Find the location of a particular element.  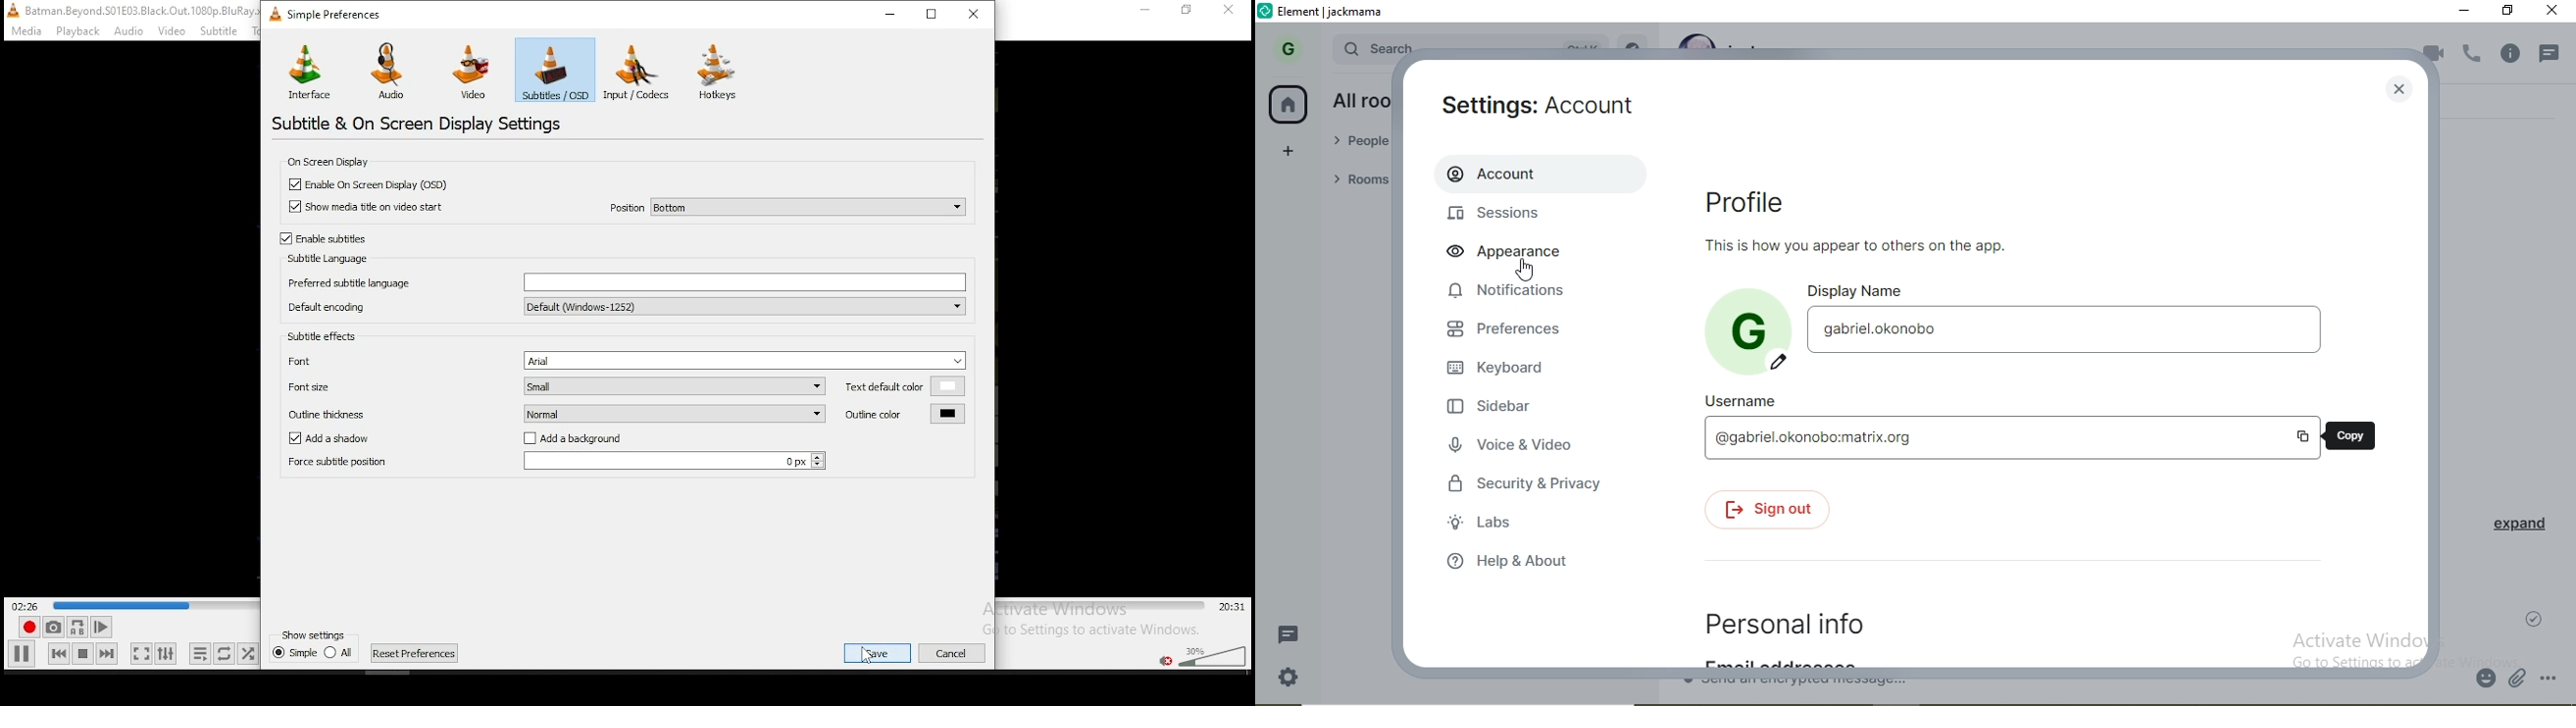

subtitle language is located at coordinates (325, 259).